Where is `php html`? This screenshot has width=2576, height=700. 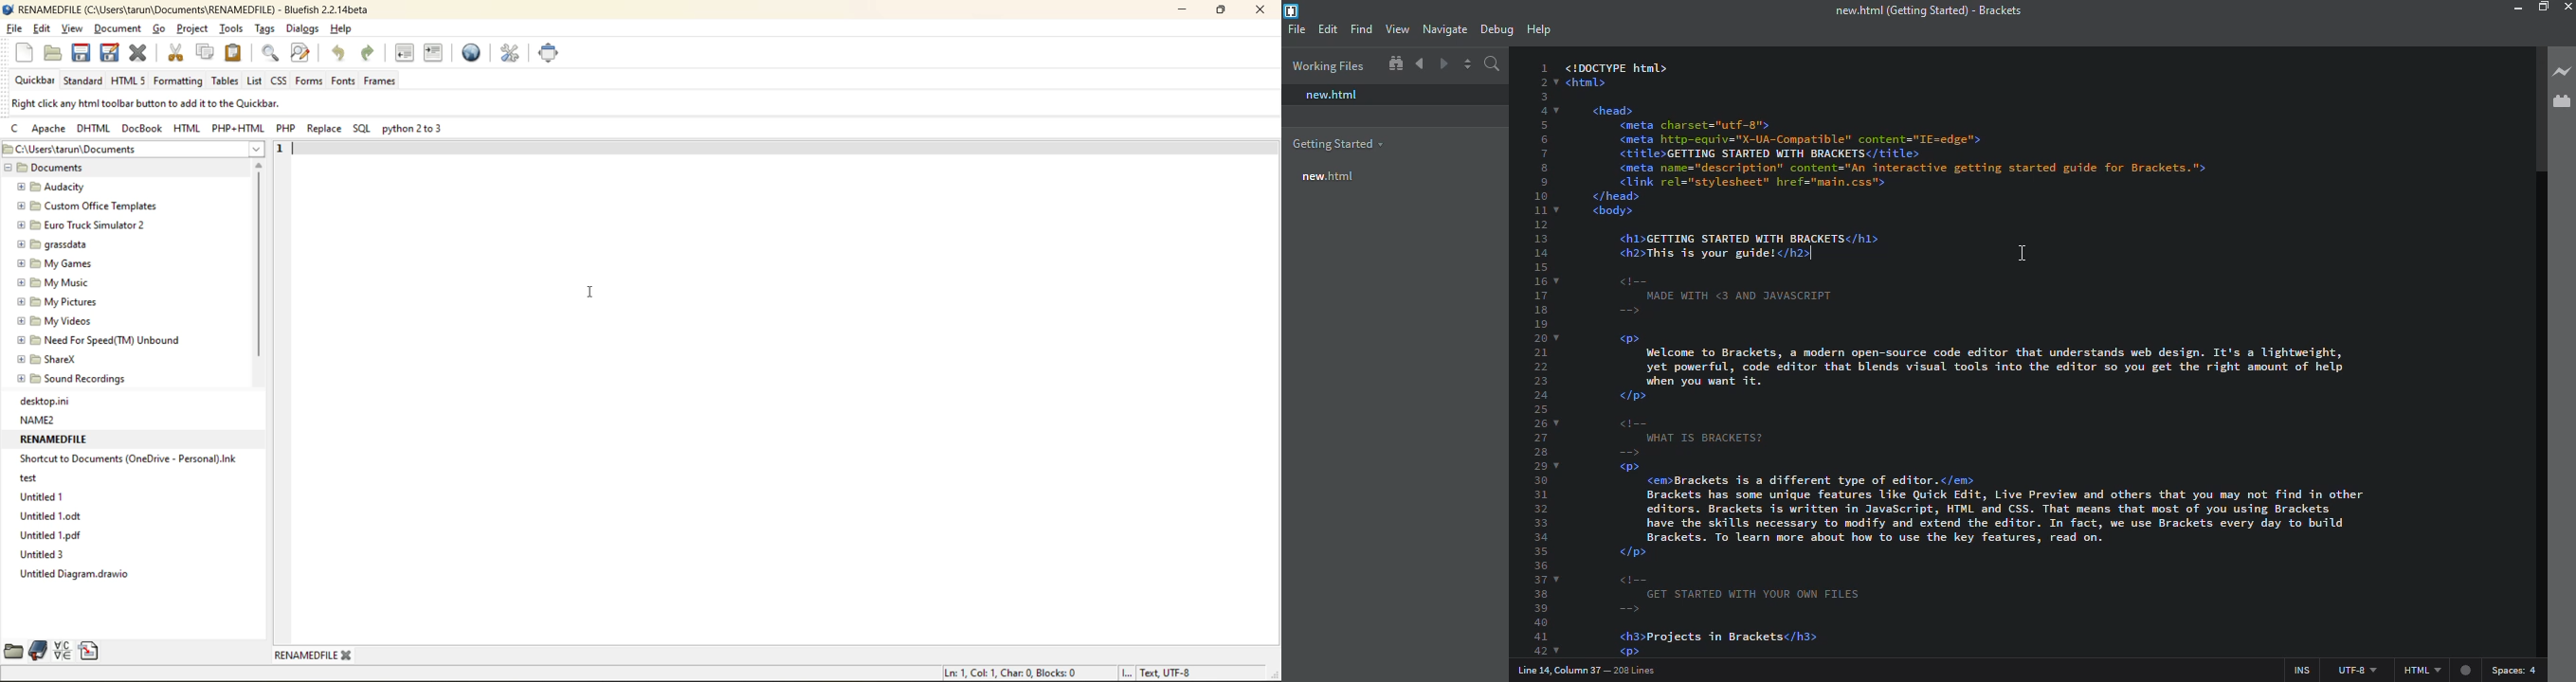
php html is located at coordinates (241, 129).